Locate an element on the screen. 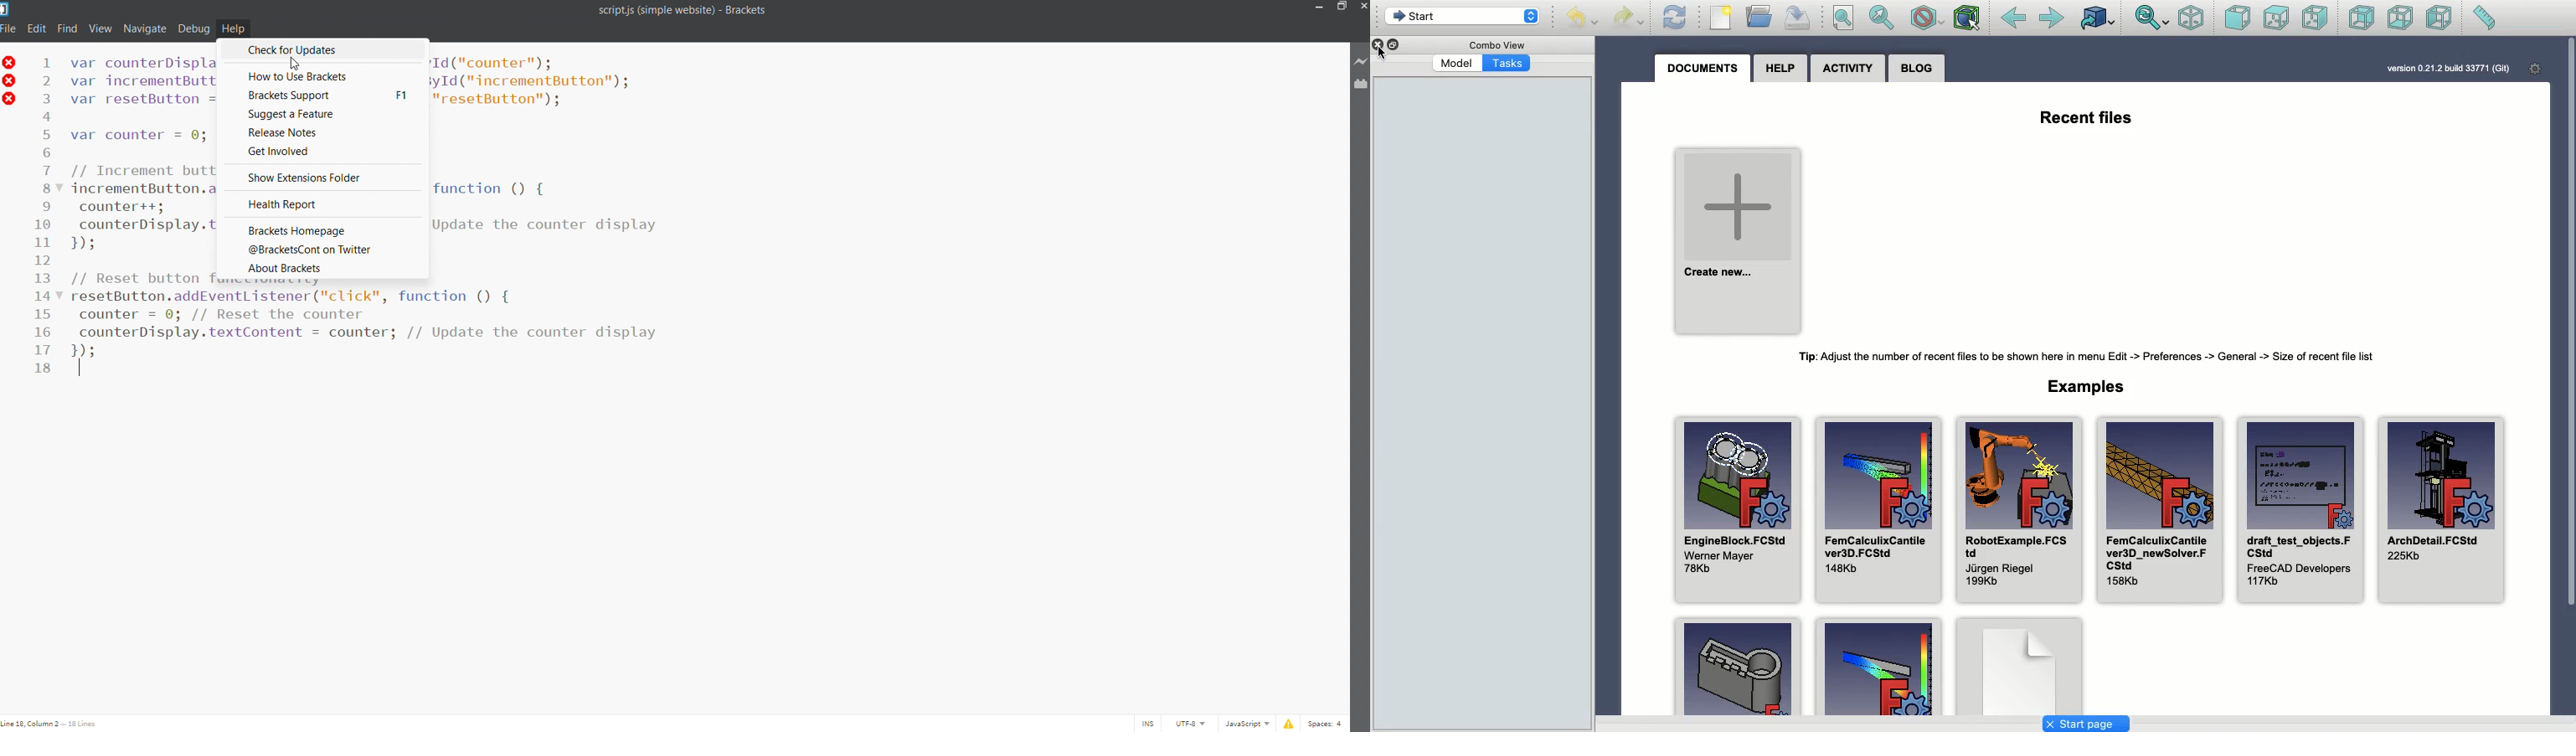 The image size is (2576, 756). code Id ("counter") ("incrementButton"); "resetButton"); function () { update the counter display... is located at coordinates (550, 201).